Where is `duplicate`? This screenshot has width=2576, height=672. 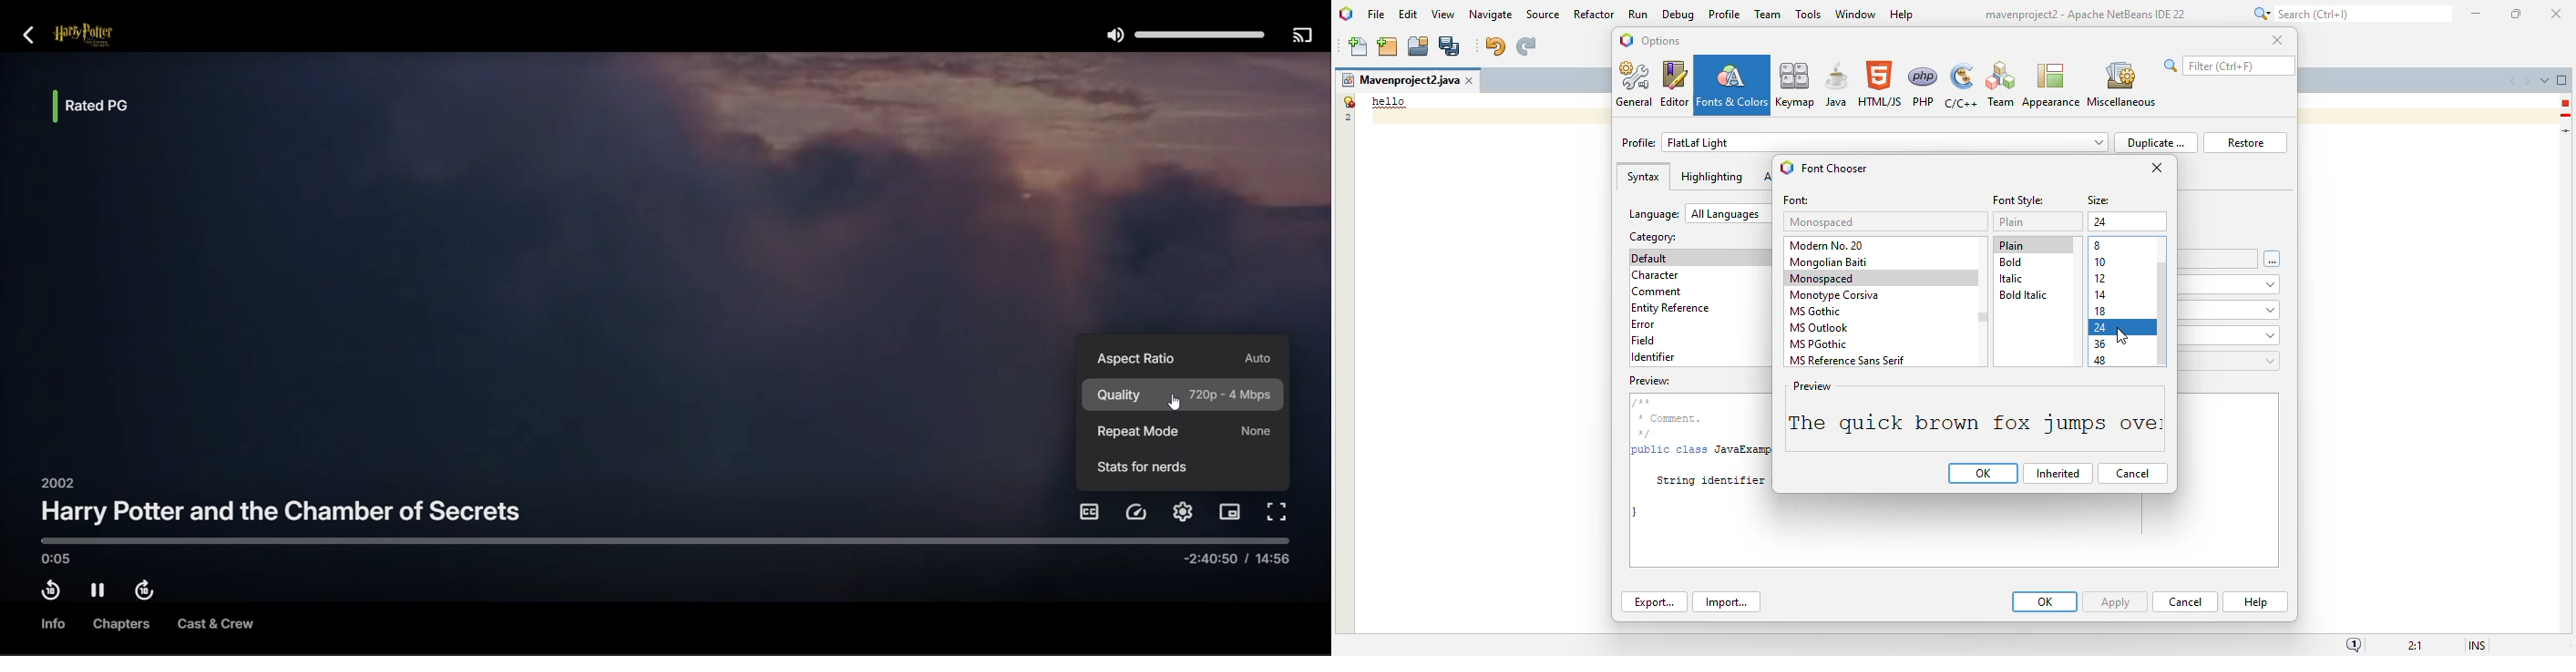
duplicate is located at coordinates (2155, 142).